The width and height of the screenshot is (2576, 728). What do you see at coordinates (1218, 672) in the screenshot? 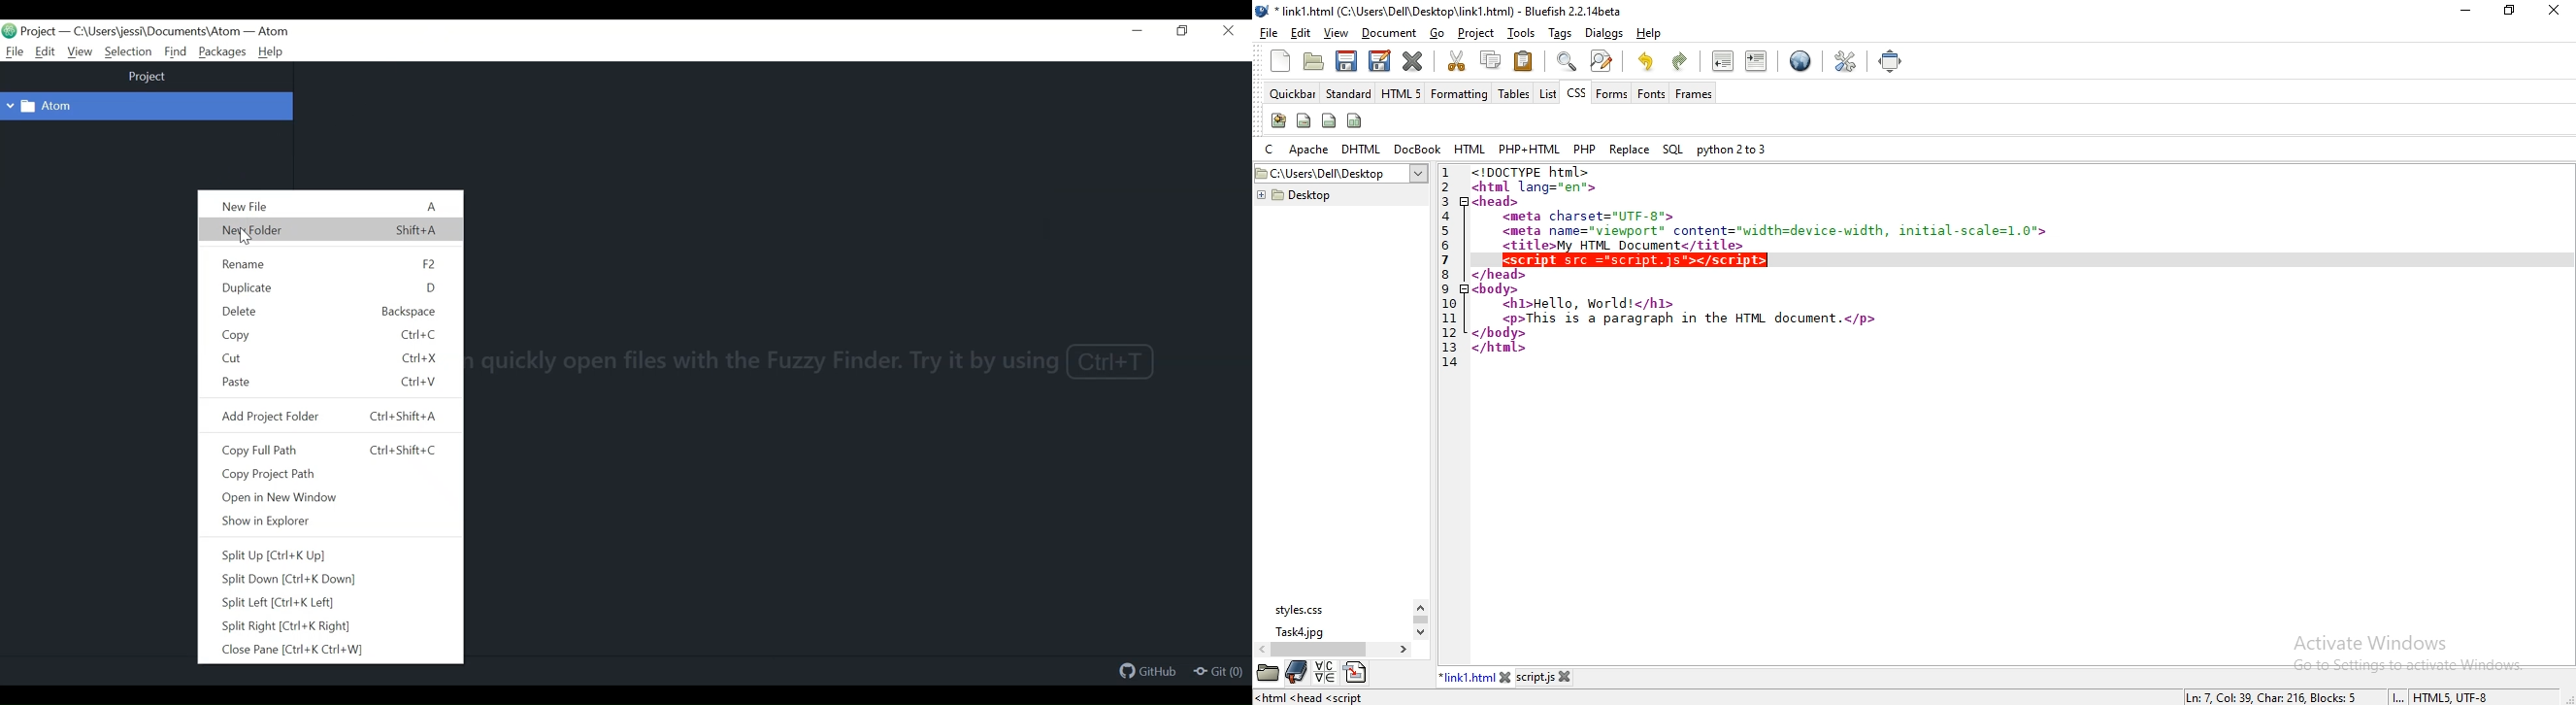
I see `Git` at bounding box center [1218, 672].